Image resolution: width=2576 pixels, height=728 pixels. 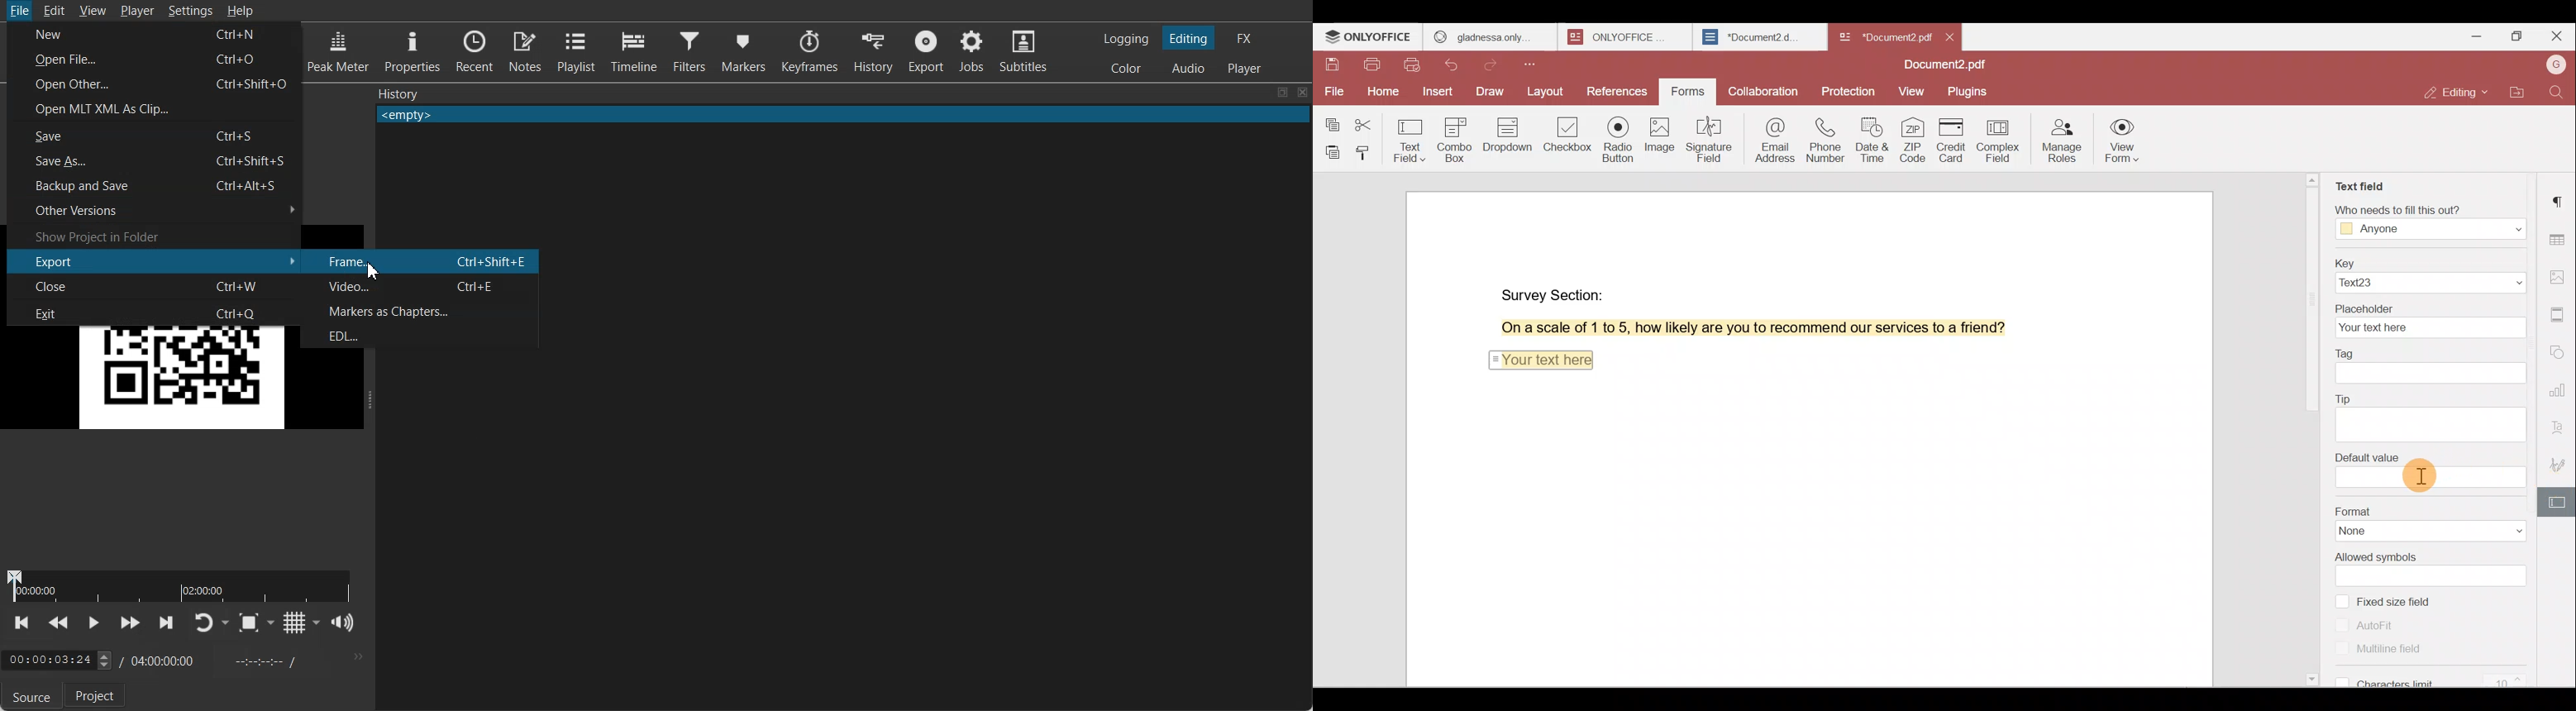 What do you see at coordinates (103, 661) in the screenshot?
I see `toggle buttons` at bounding box center [103, 661].